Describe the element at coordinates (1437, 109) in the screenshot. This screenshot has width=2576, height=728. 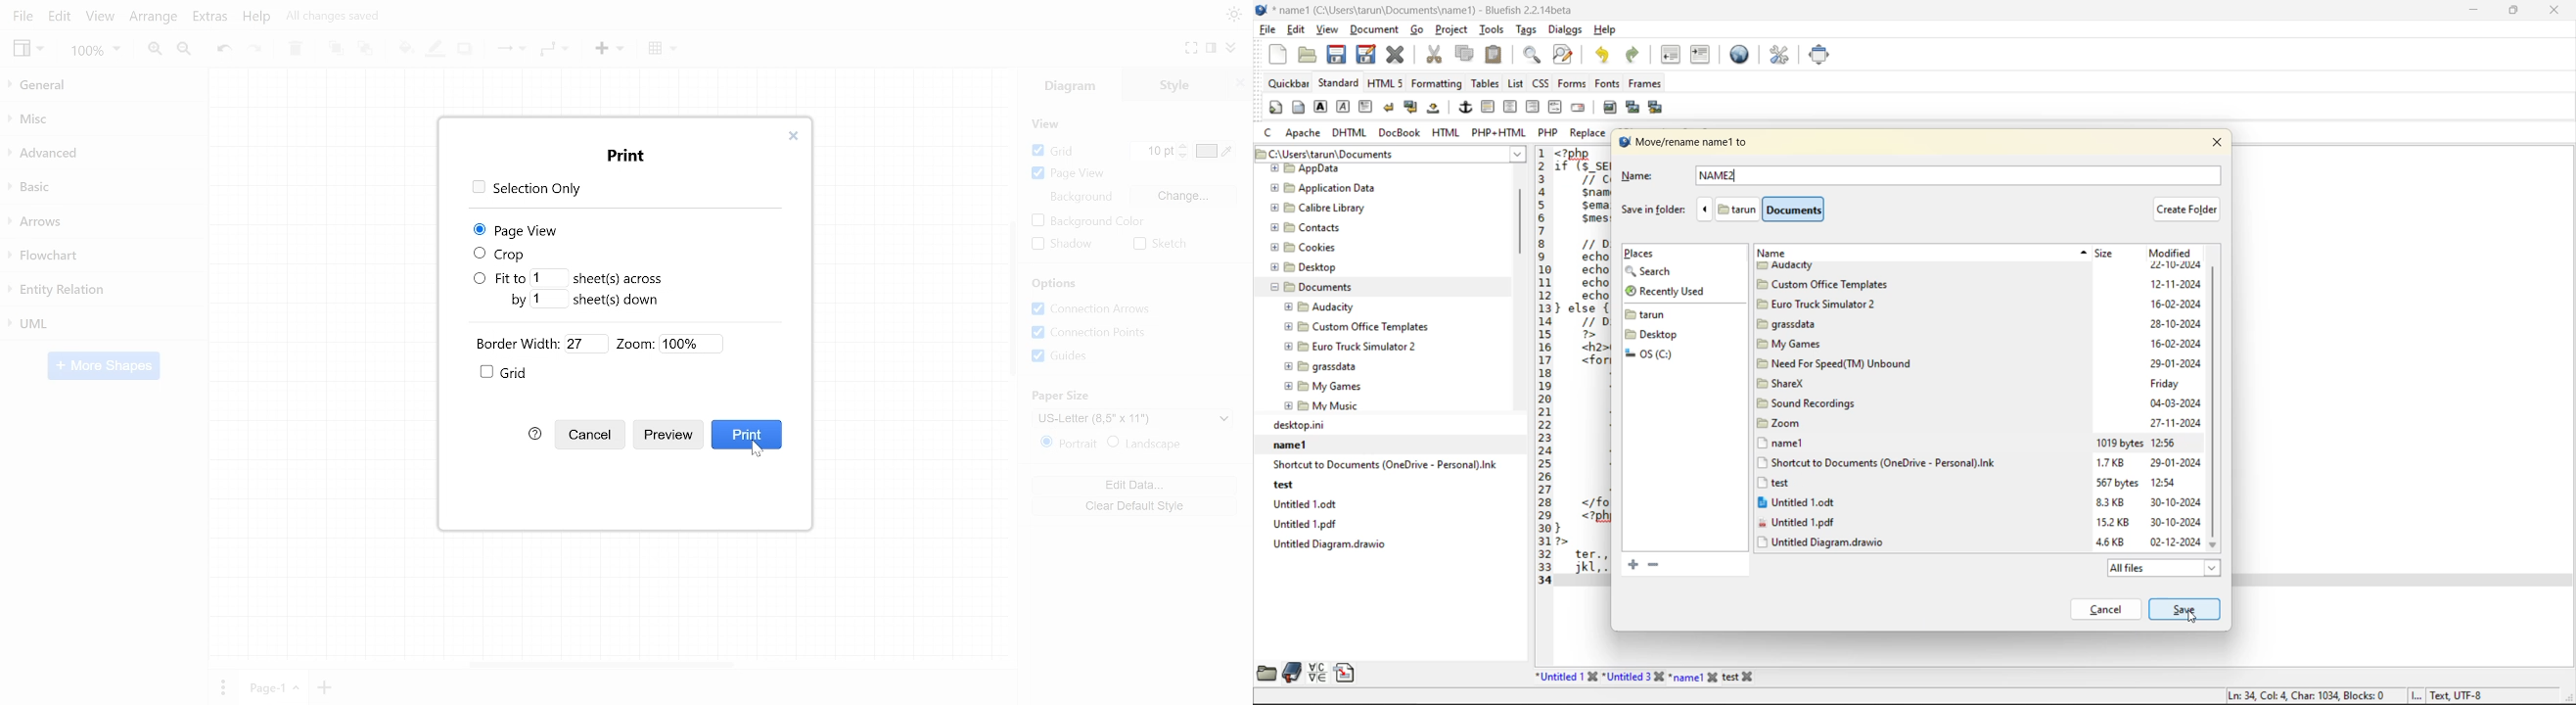
I see `non breaking space` at that location.